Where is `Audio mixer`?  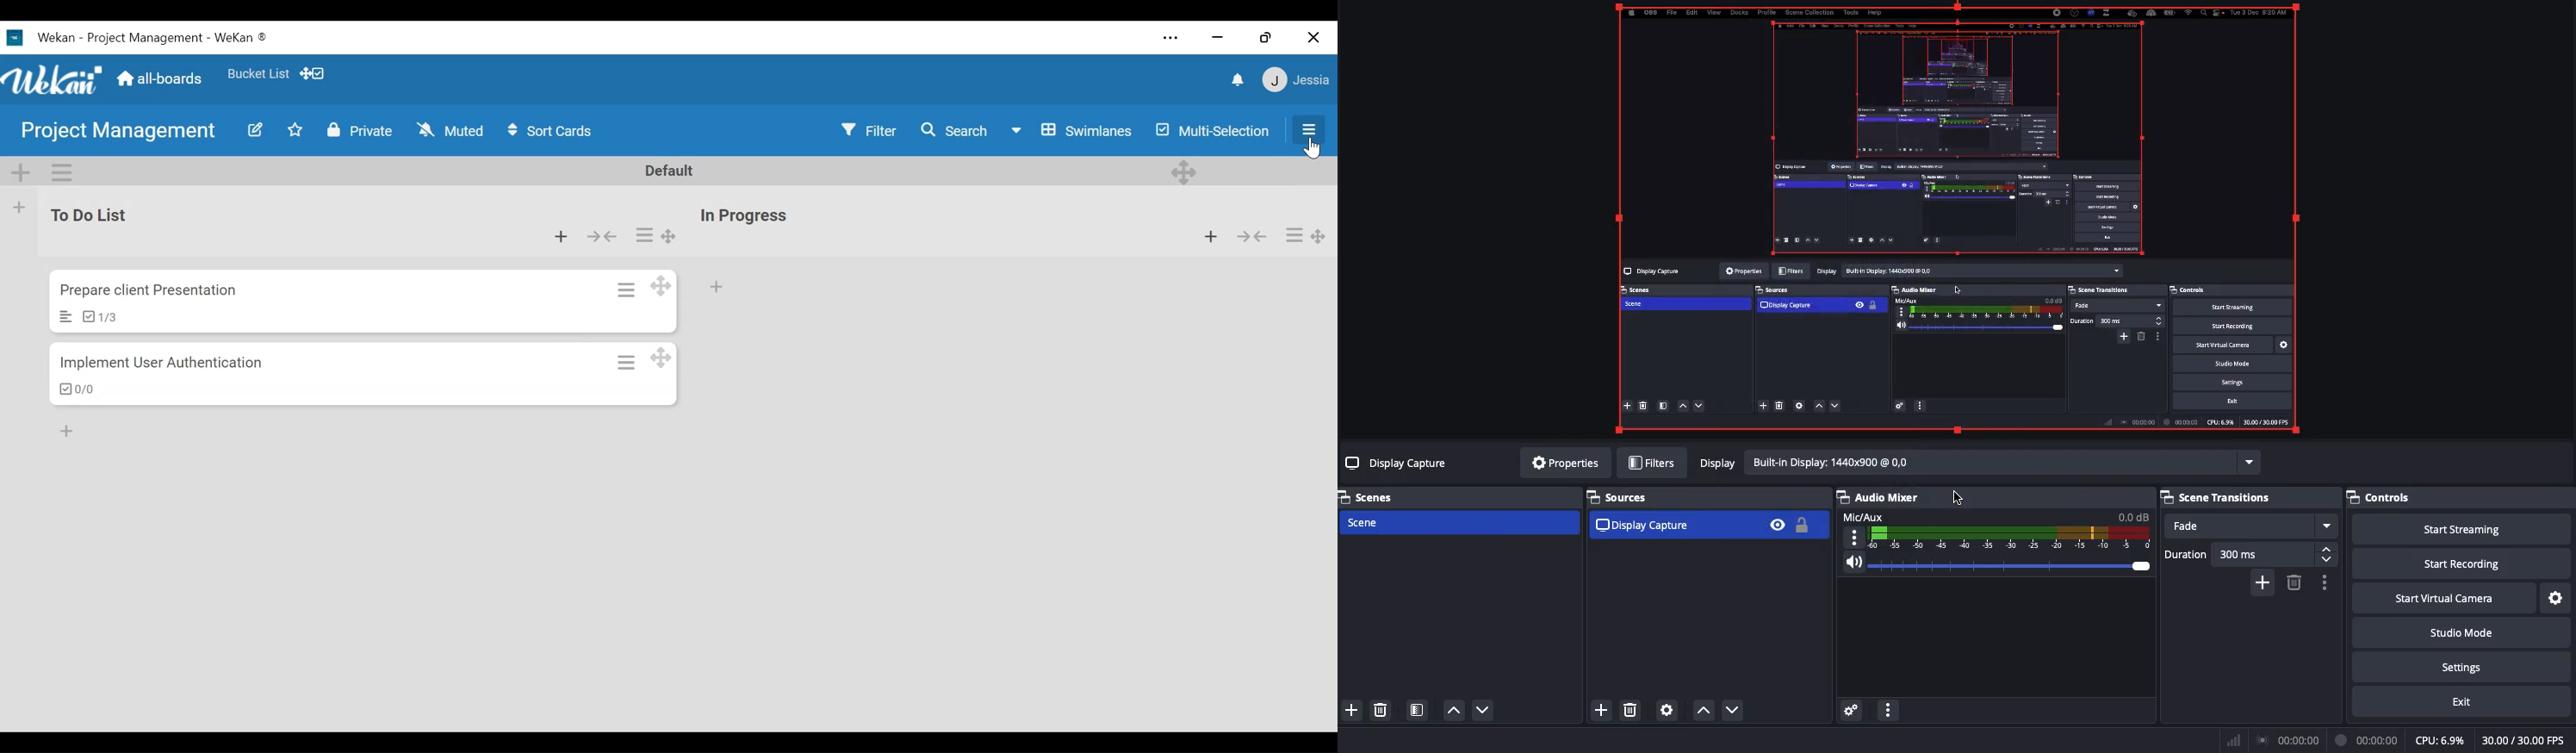 Audio mixer is located at coordinates (1884, 497).